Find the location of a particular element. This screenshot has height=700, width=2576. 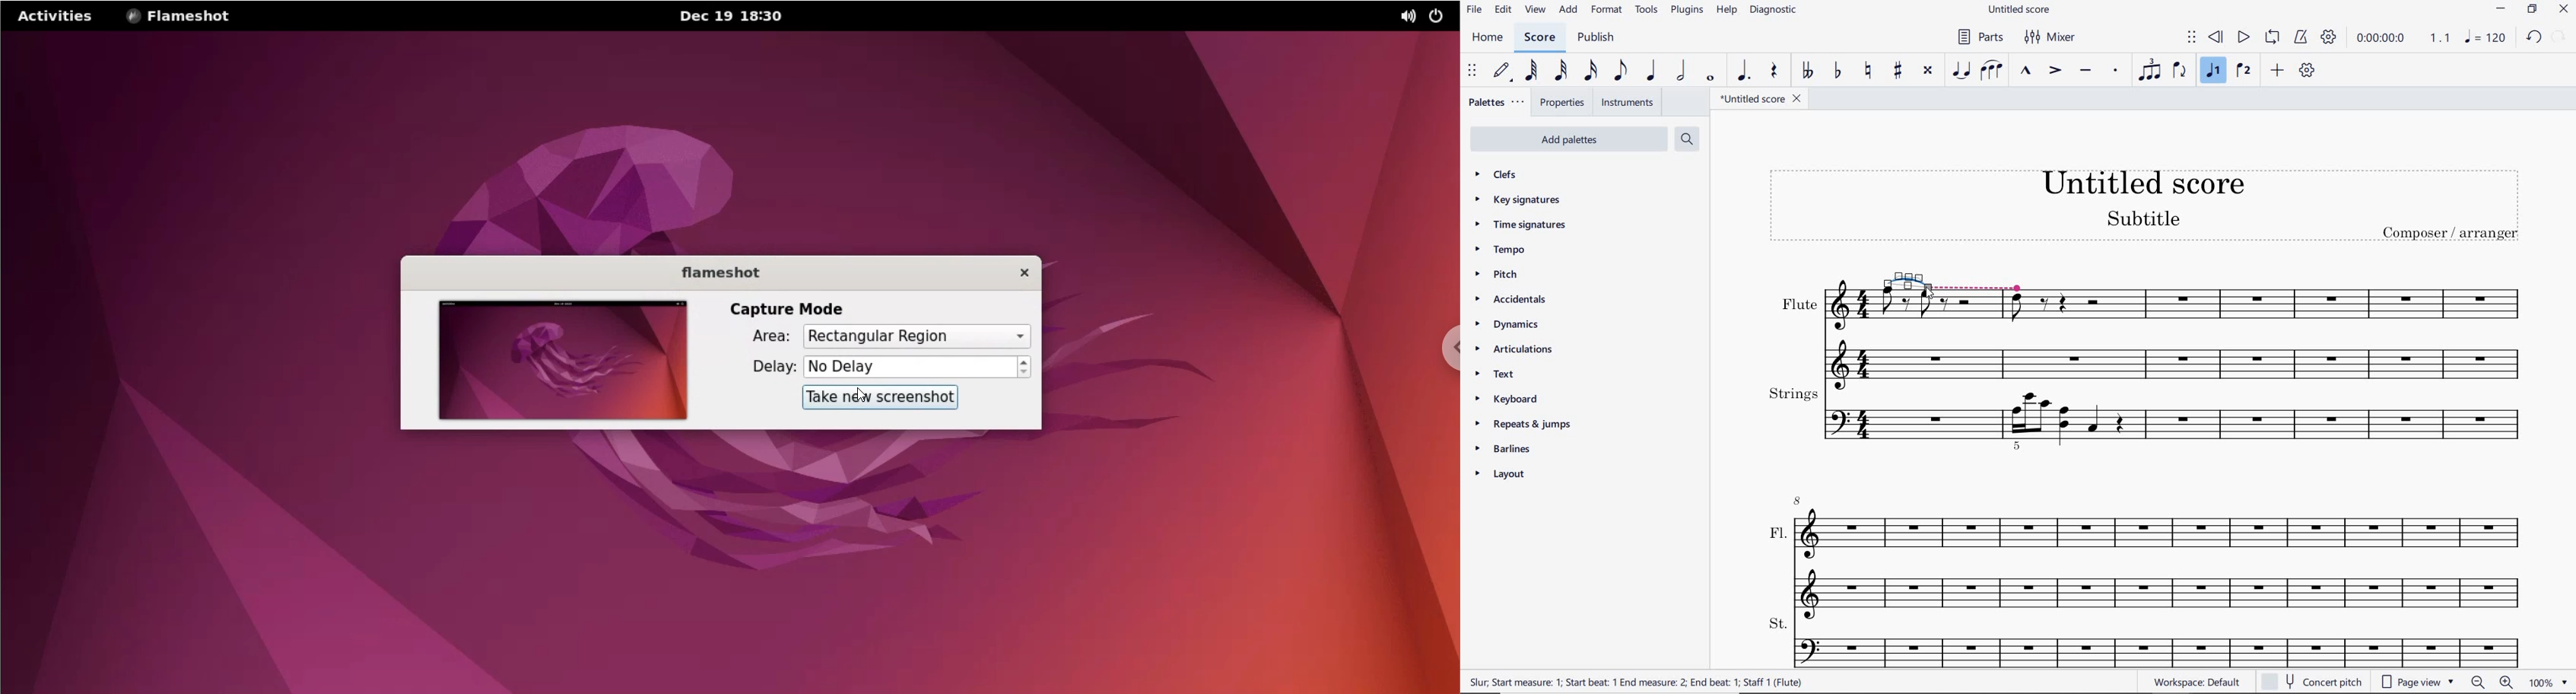

key signatures is located at coordinates (1518, 200).